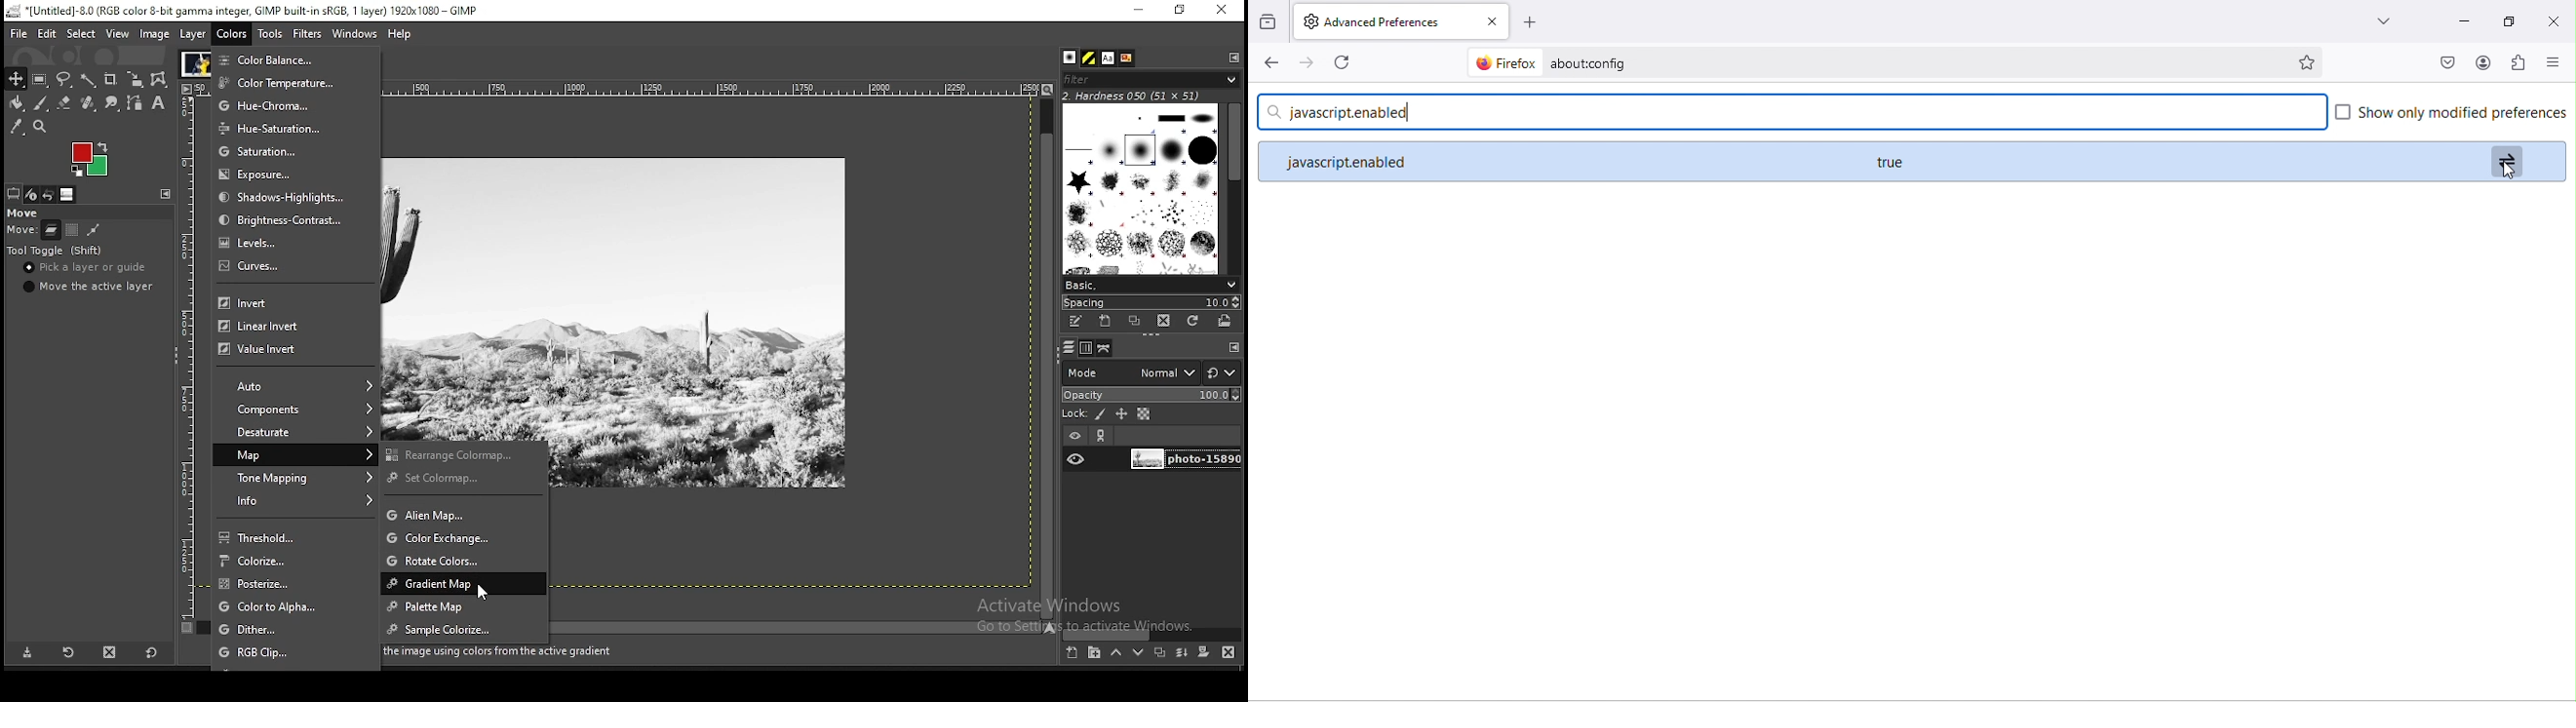 Image resolution: width=2576 pixels, height=728 pixels. I want to click on cursor movement, so click(2508, 171).